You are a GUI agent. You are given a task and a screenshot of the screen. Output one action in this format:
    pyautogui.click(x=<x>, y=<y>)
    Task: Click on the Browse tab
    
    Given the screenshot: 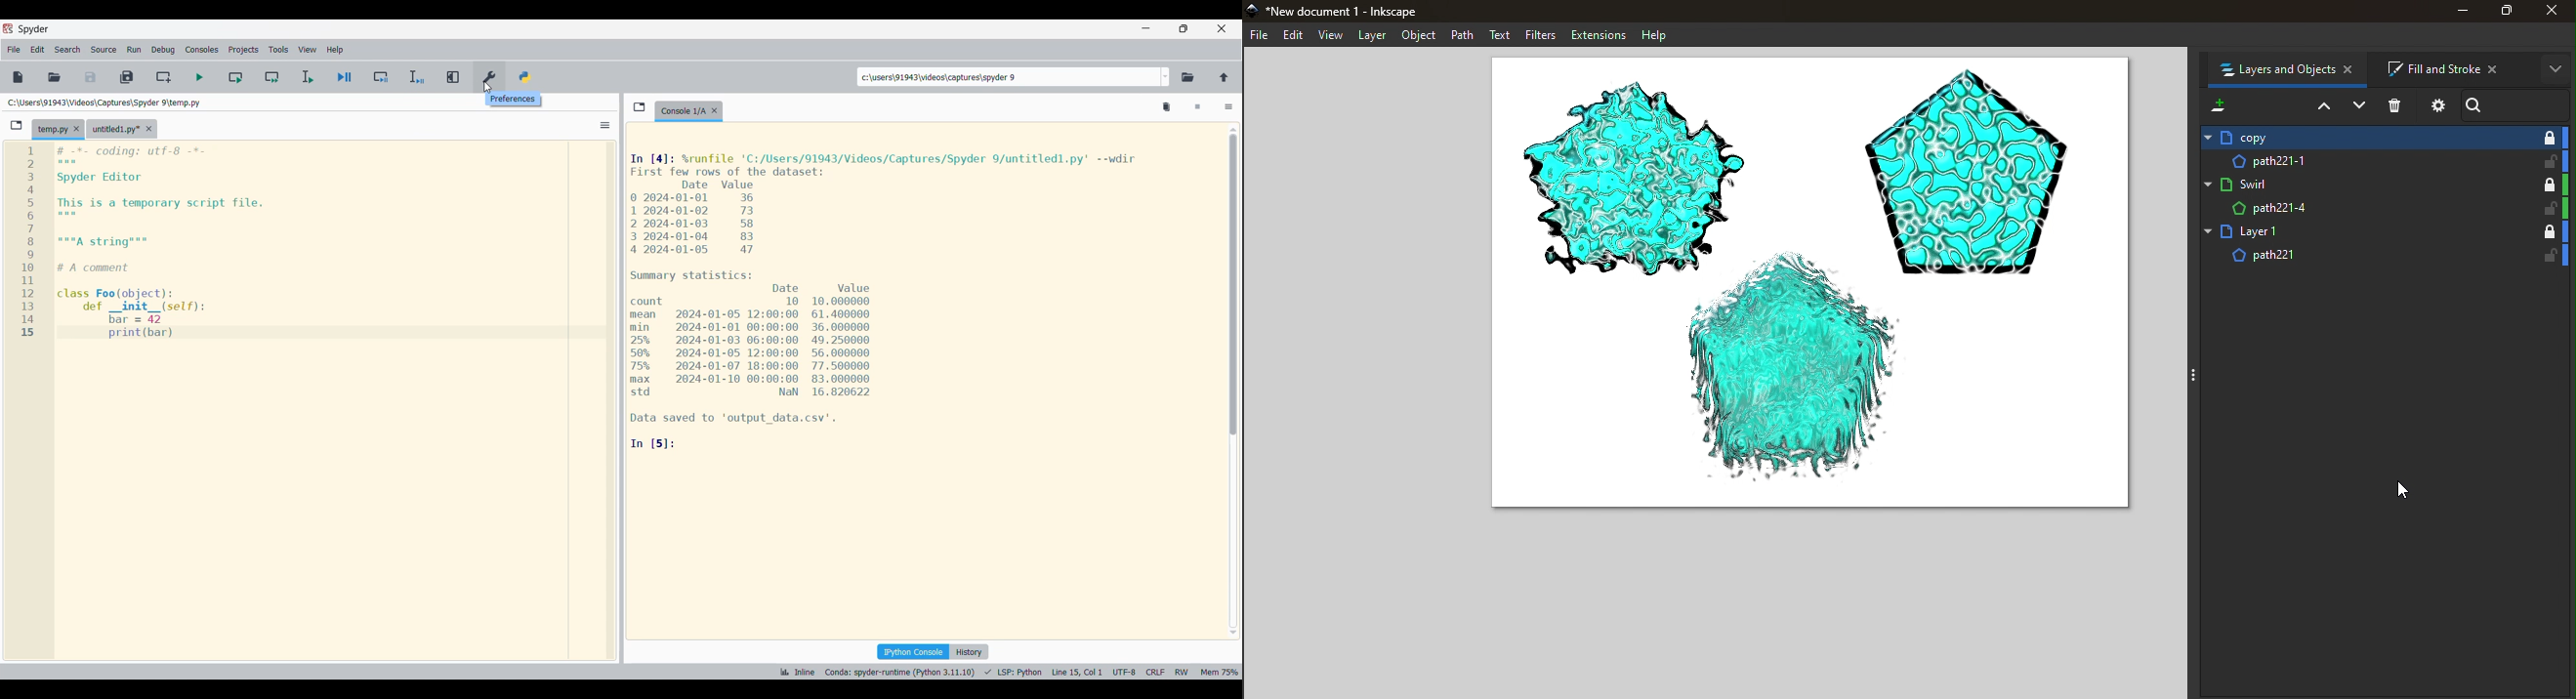 What is the action you would take?
    pyautogui.click(x=16, y=126)
    